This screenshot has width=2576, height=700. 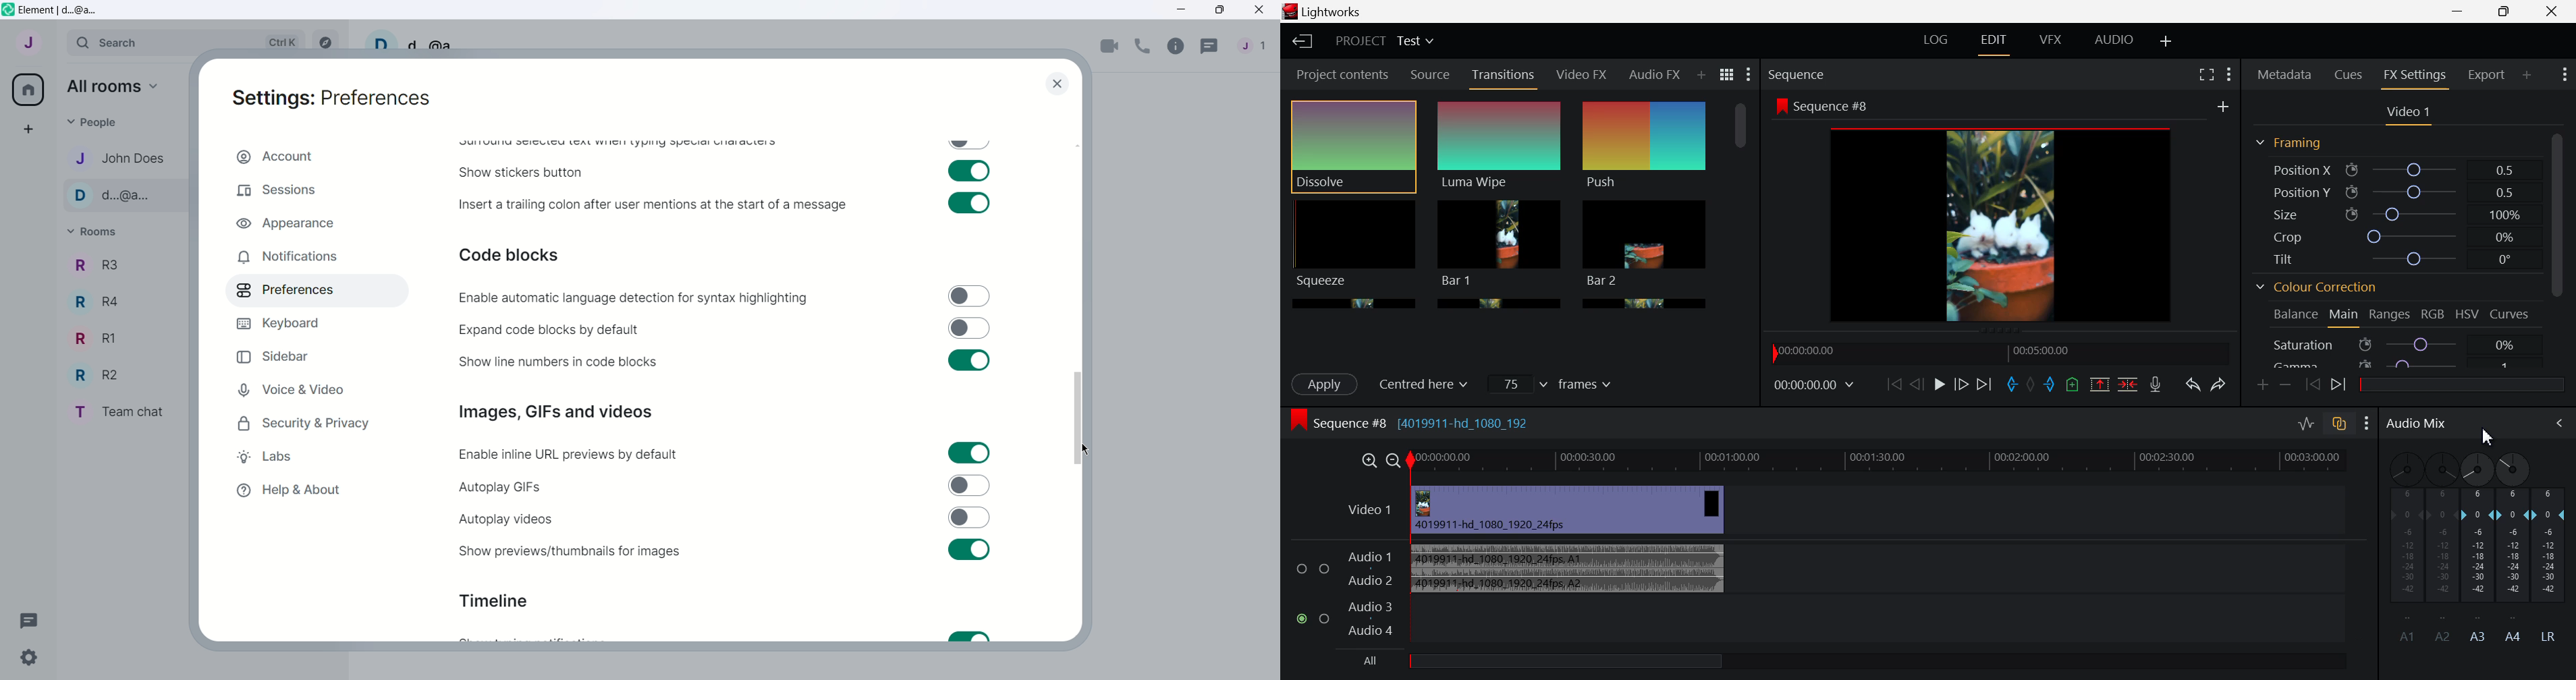 What do you see at coordinates (115, 87) in the screenshot?
I see `All rooms` at bounding box center [115, 87].